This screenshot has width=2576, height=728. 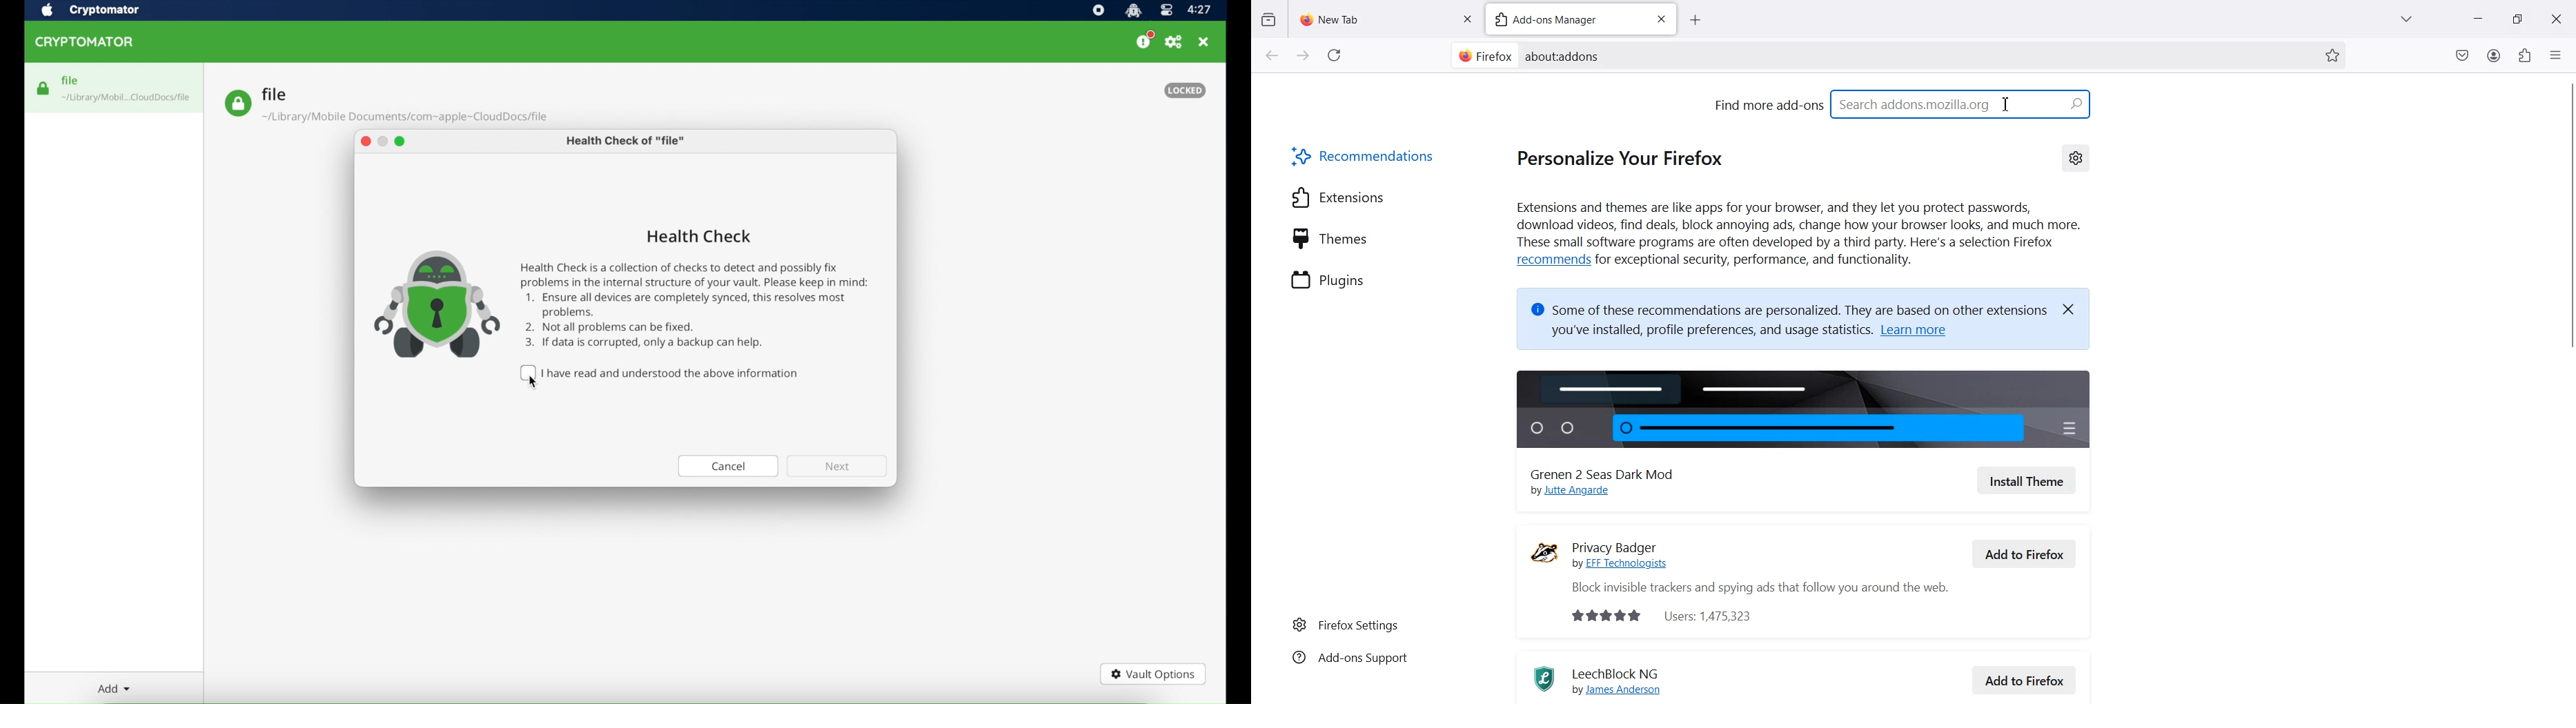 I want to click on I have read and understood the above information, so click(x=663, y=374).